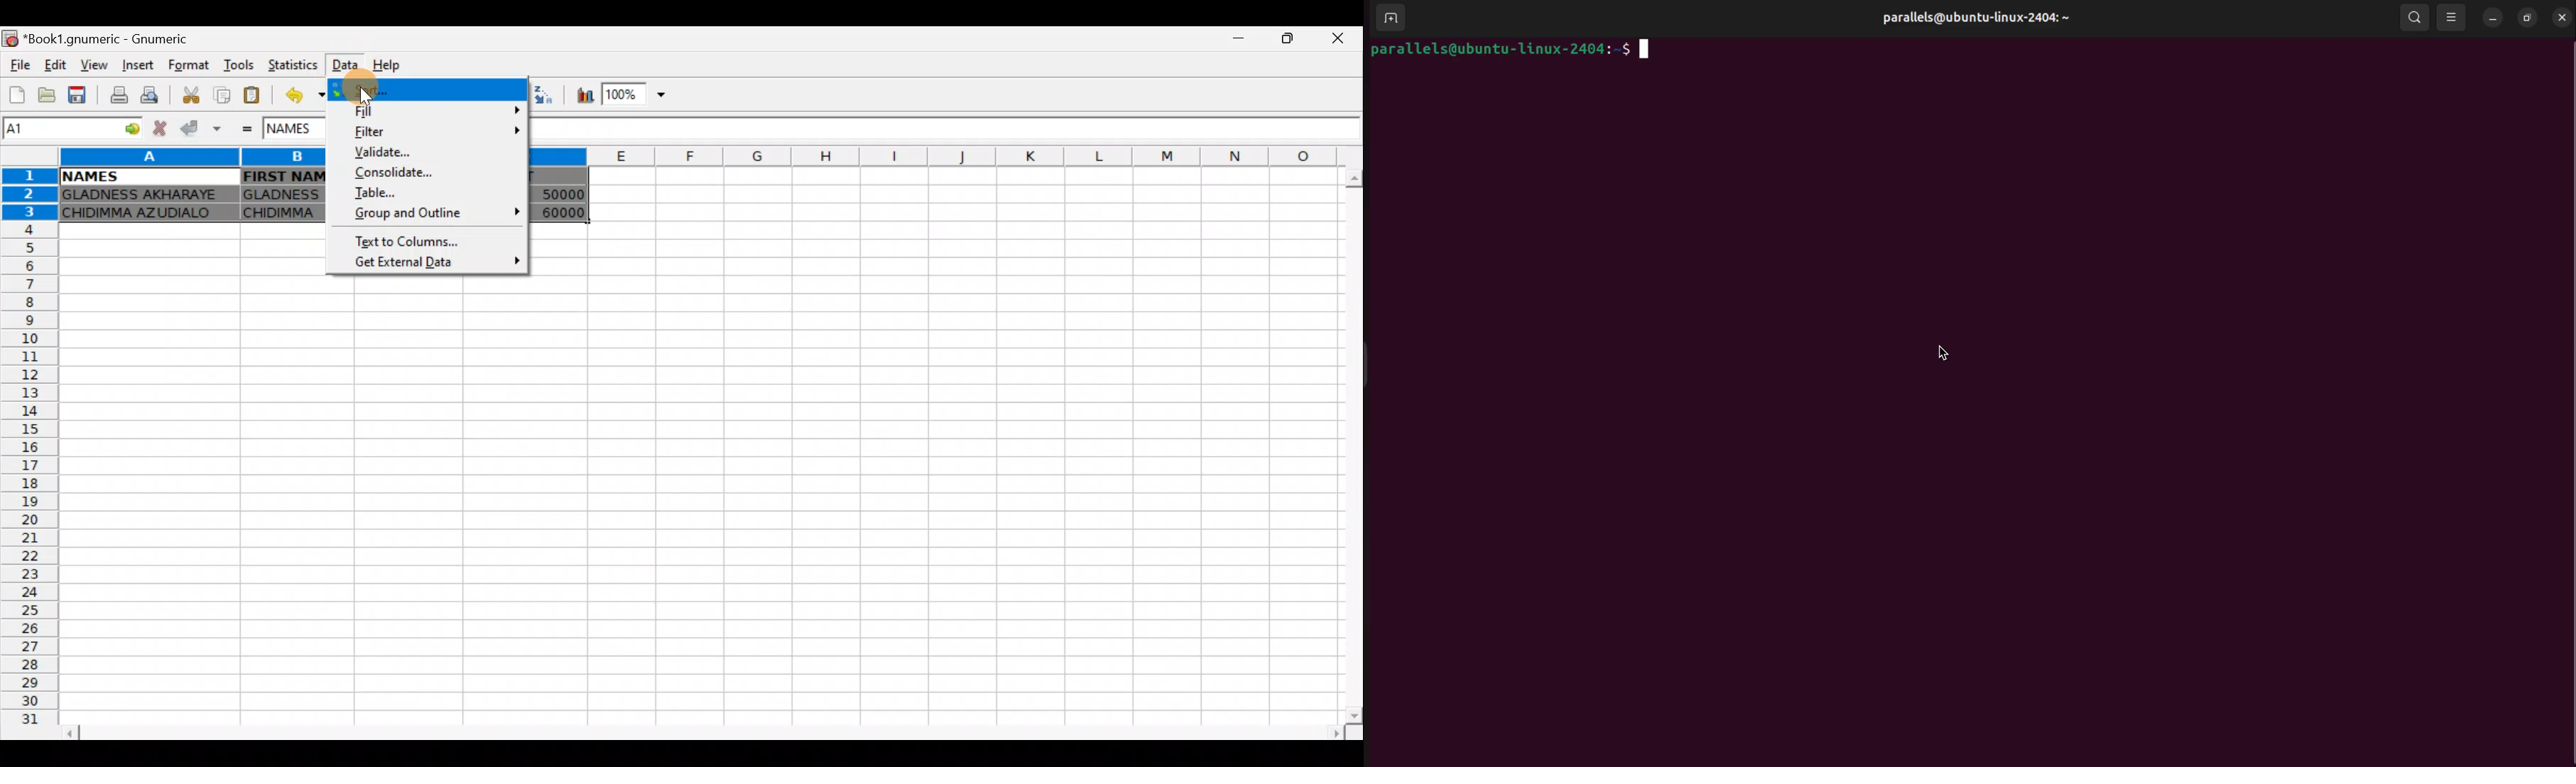 The width and height of the screenshot is (2576, 784). What do you see at coordinates (638, 92) in the screenshot?
I see `Zoom` at bounding box center [638, 92].